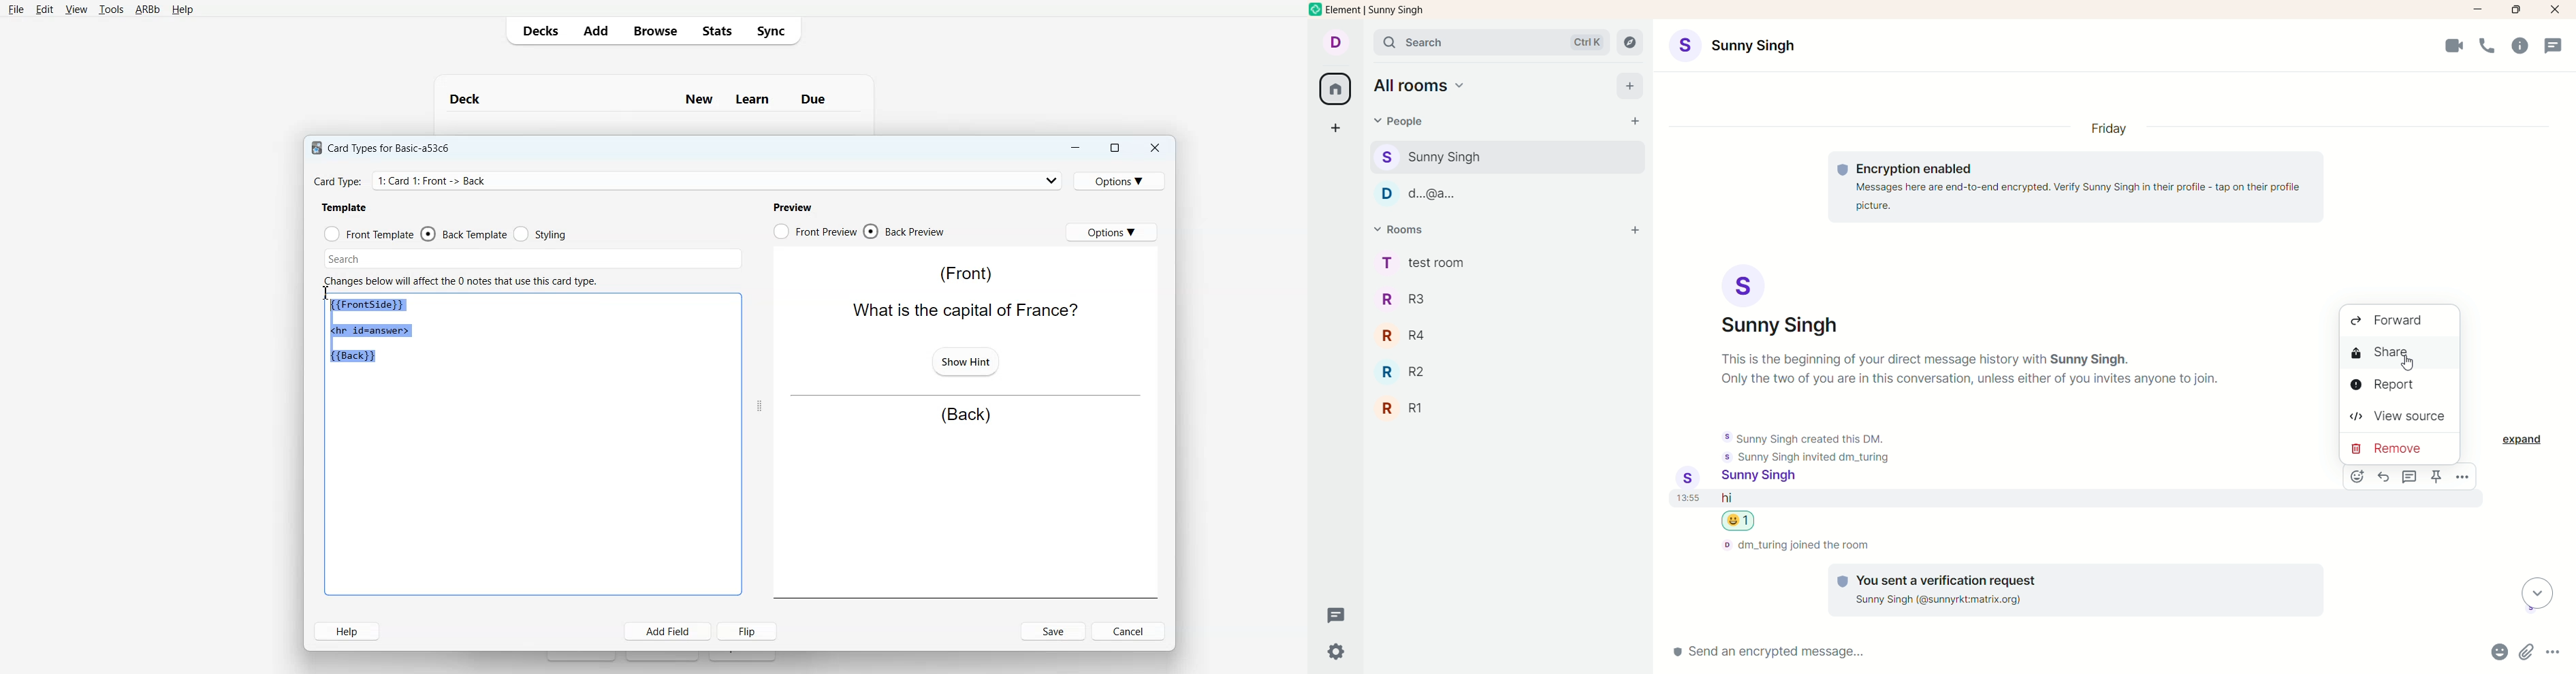  Describe the element at coordinates (1341, 652) in the screenshot. I see `settings` at that location.